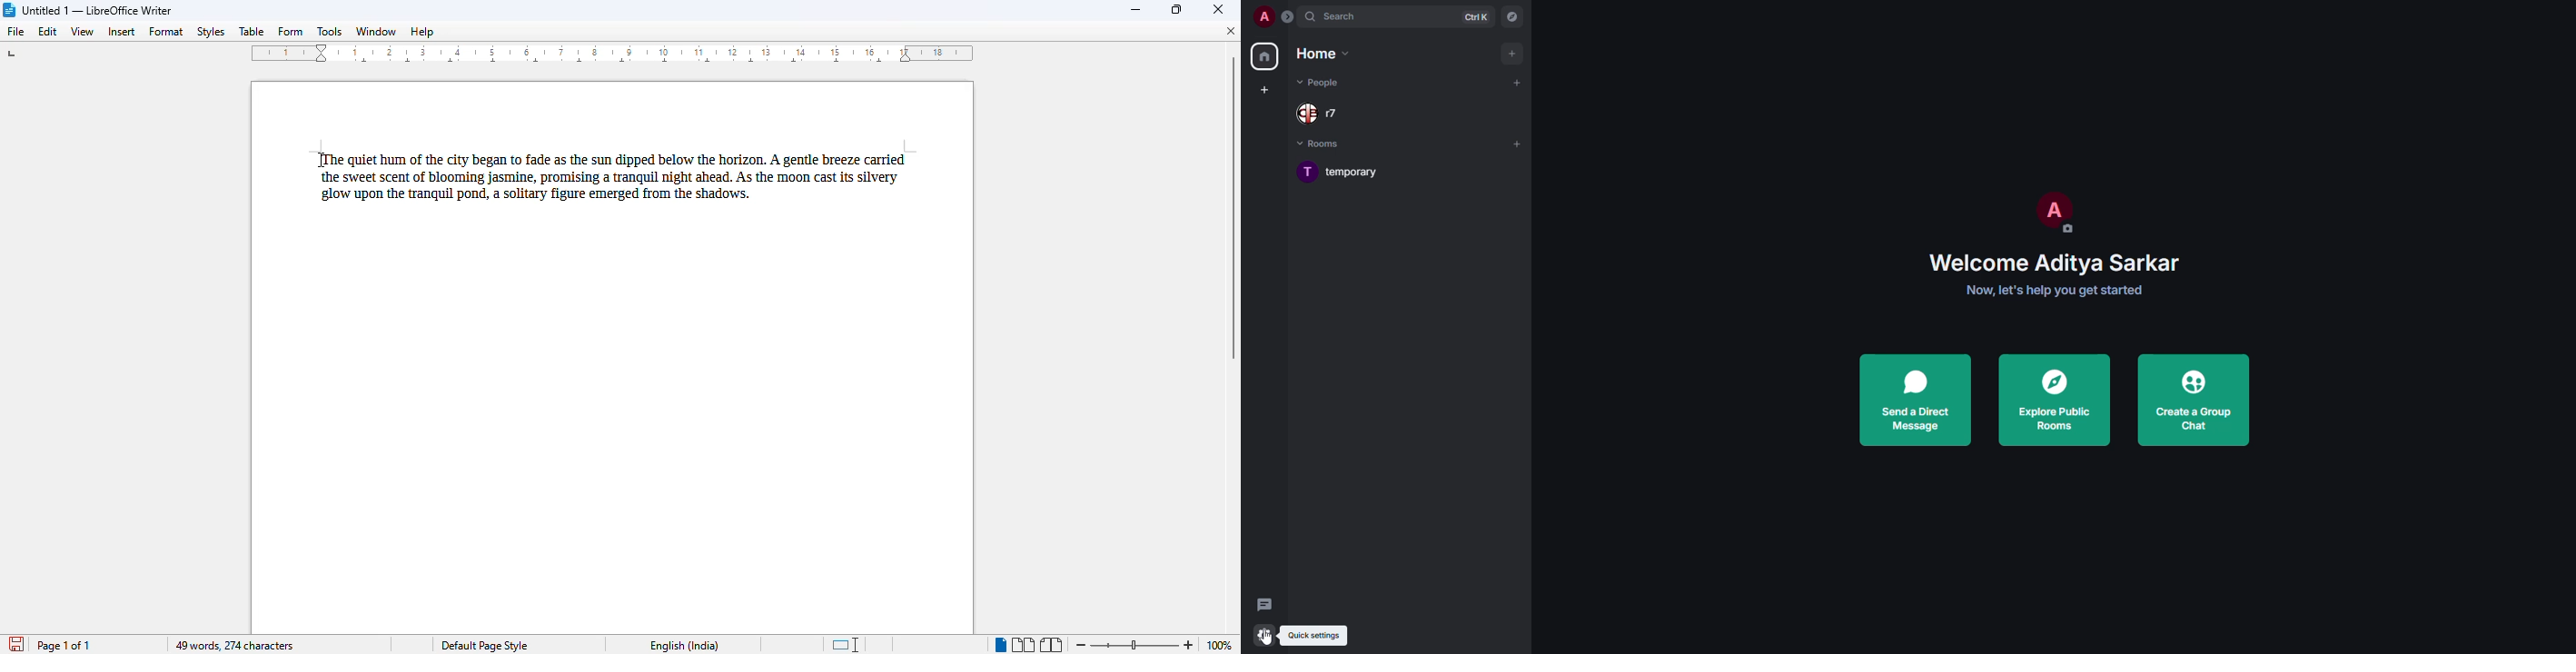 The height and width of the screenshot is (672, 2576). Describe the element at coordinates (1915, 402) in the screenshot. I see `send a direct message` at that location.